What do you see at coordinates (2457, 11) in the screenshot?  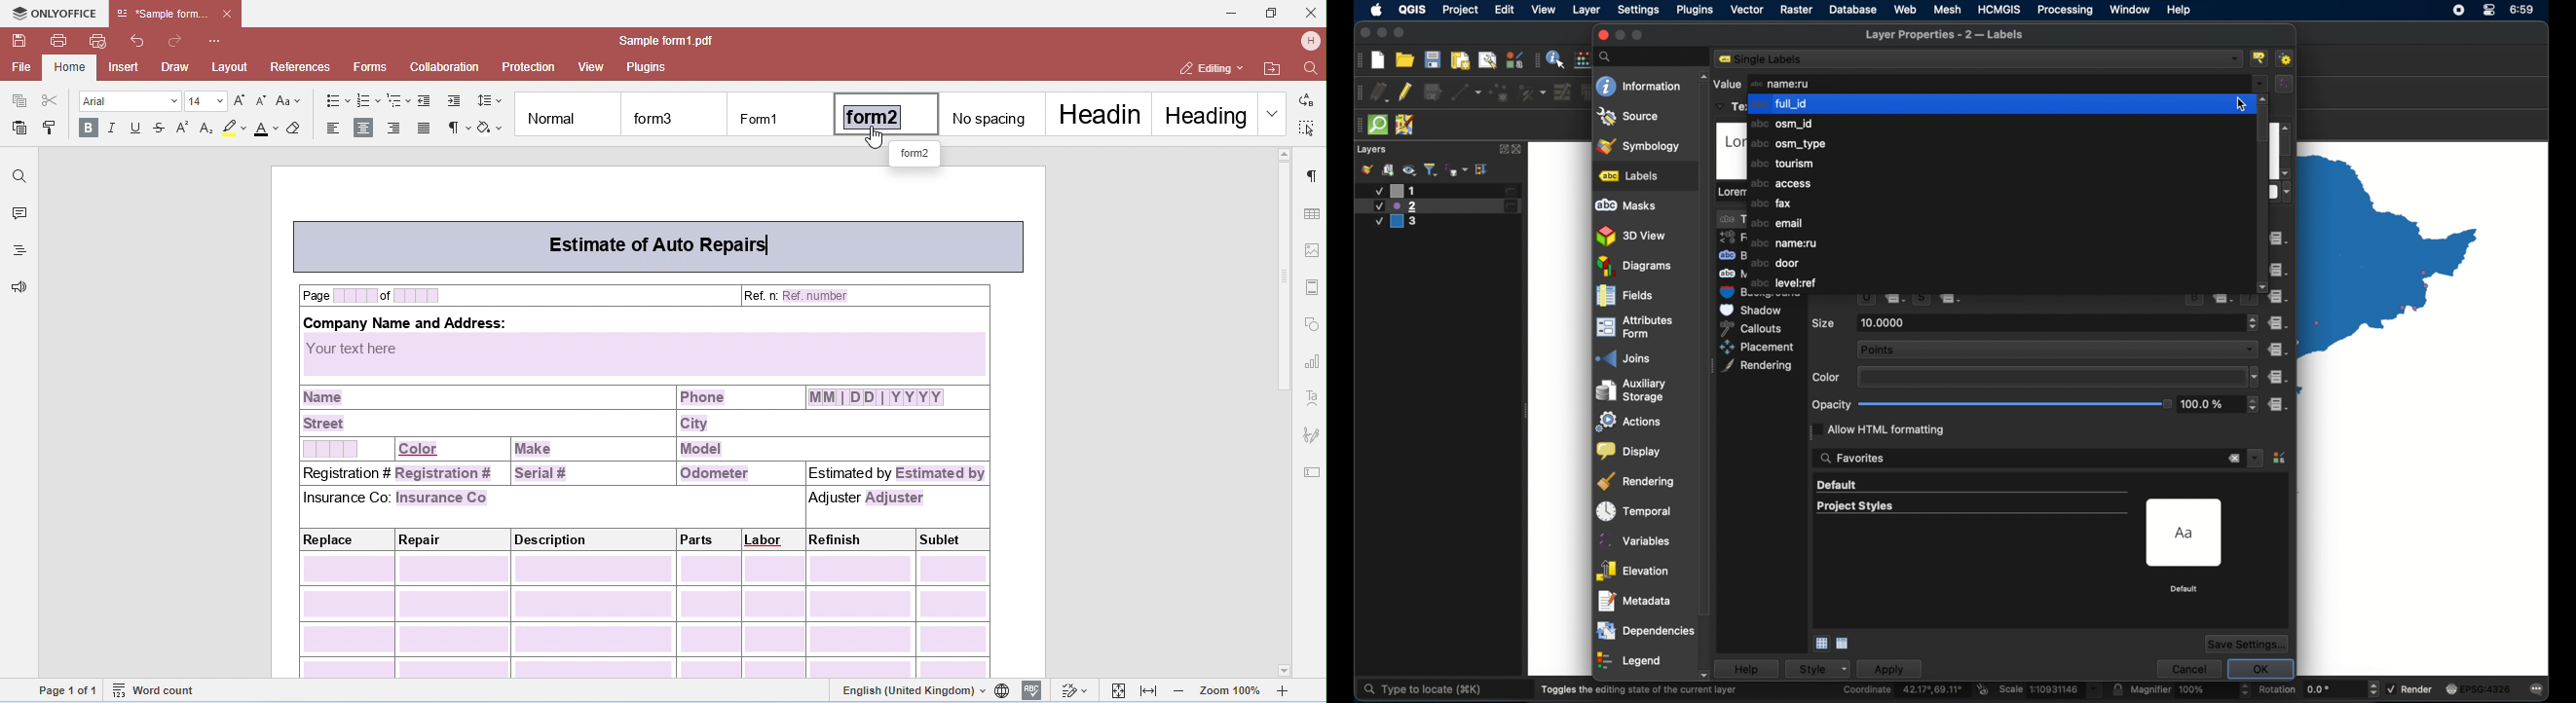 I see `control  center` at bounding box center [2457, 11].